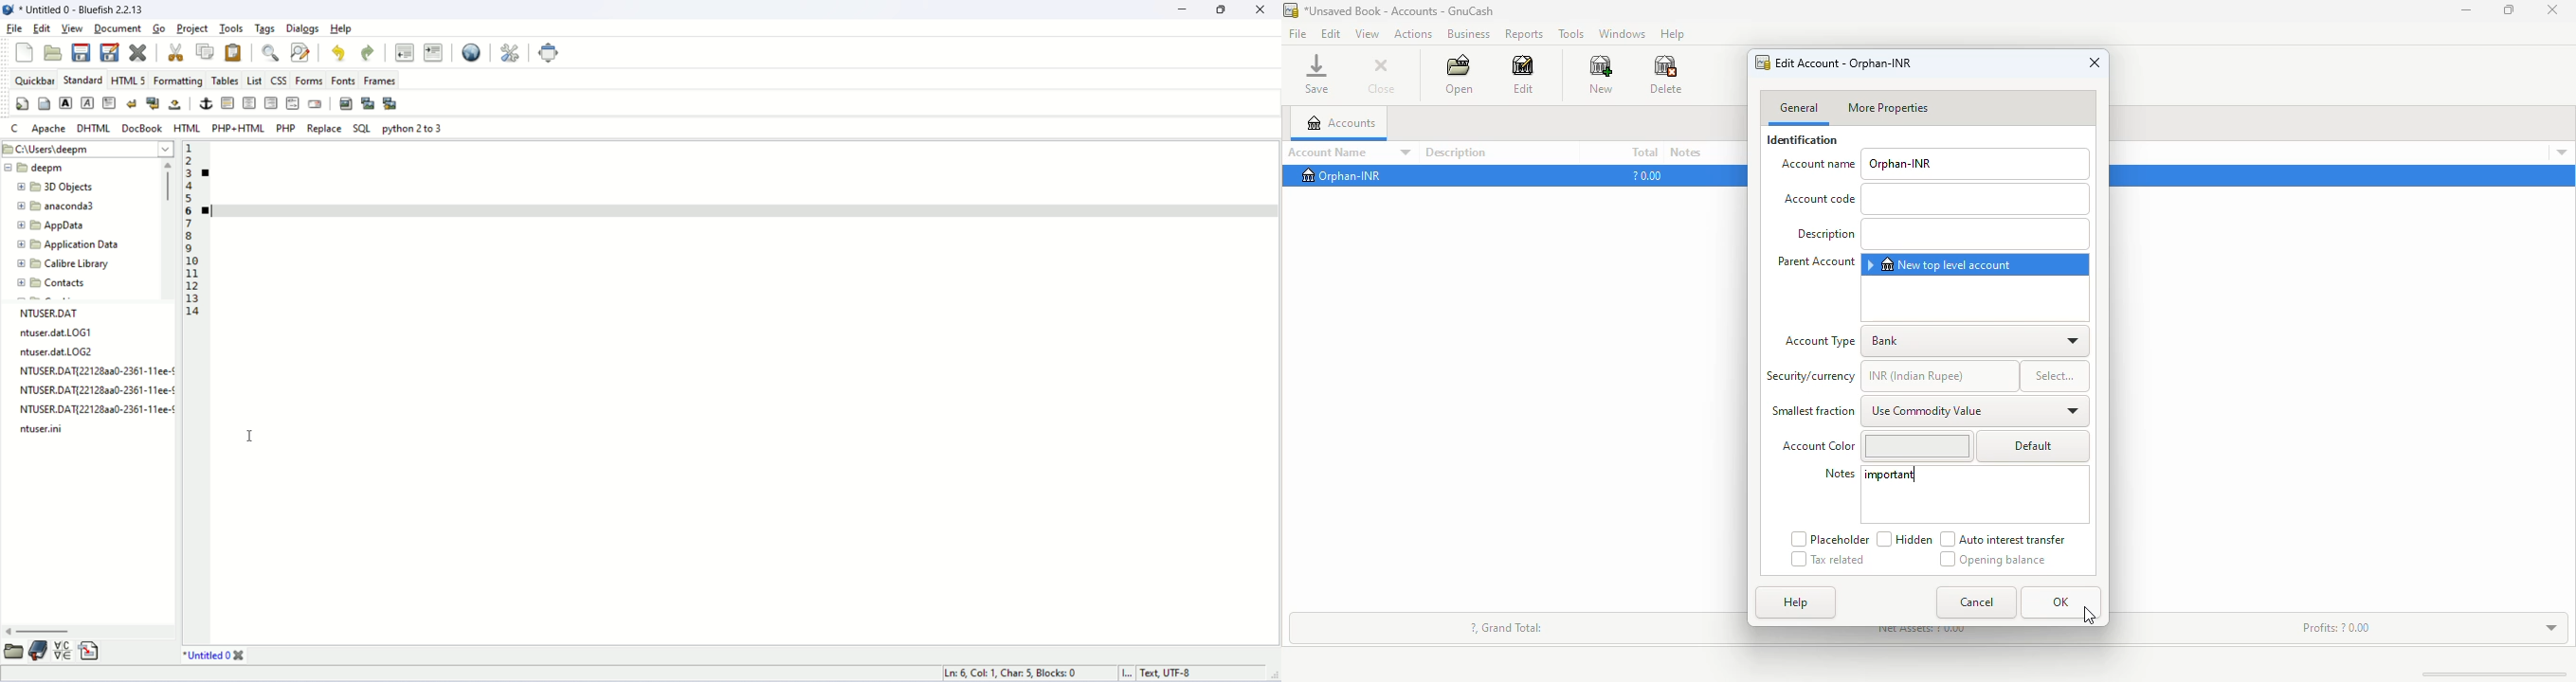 Image resolution: width=2576 pixels, height=700 pixels. I want to click on accounts, so click(1340, 123).